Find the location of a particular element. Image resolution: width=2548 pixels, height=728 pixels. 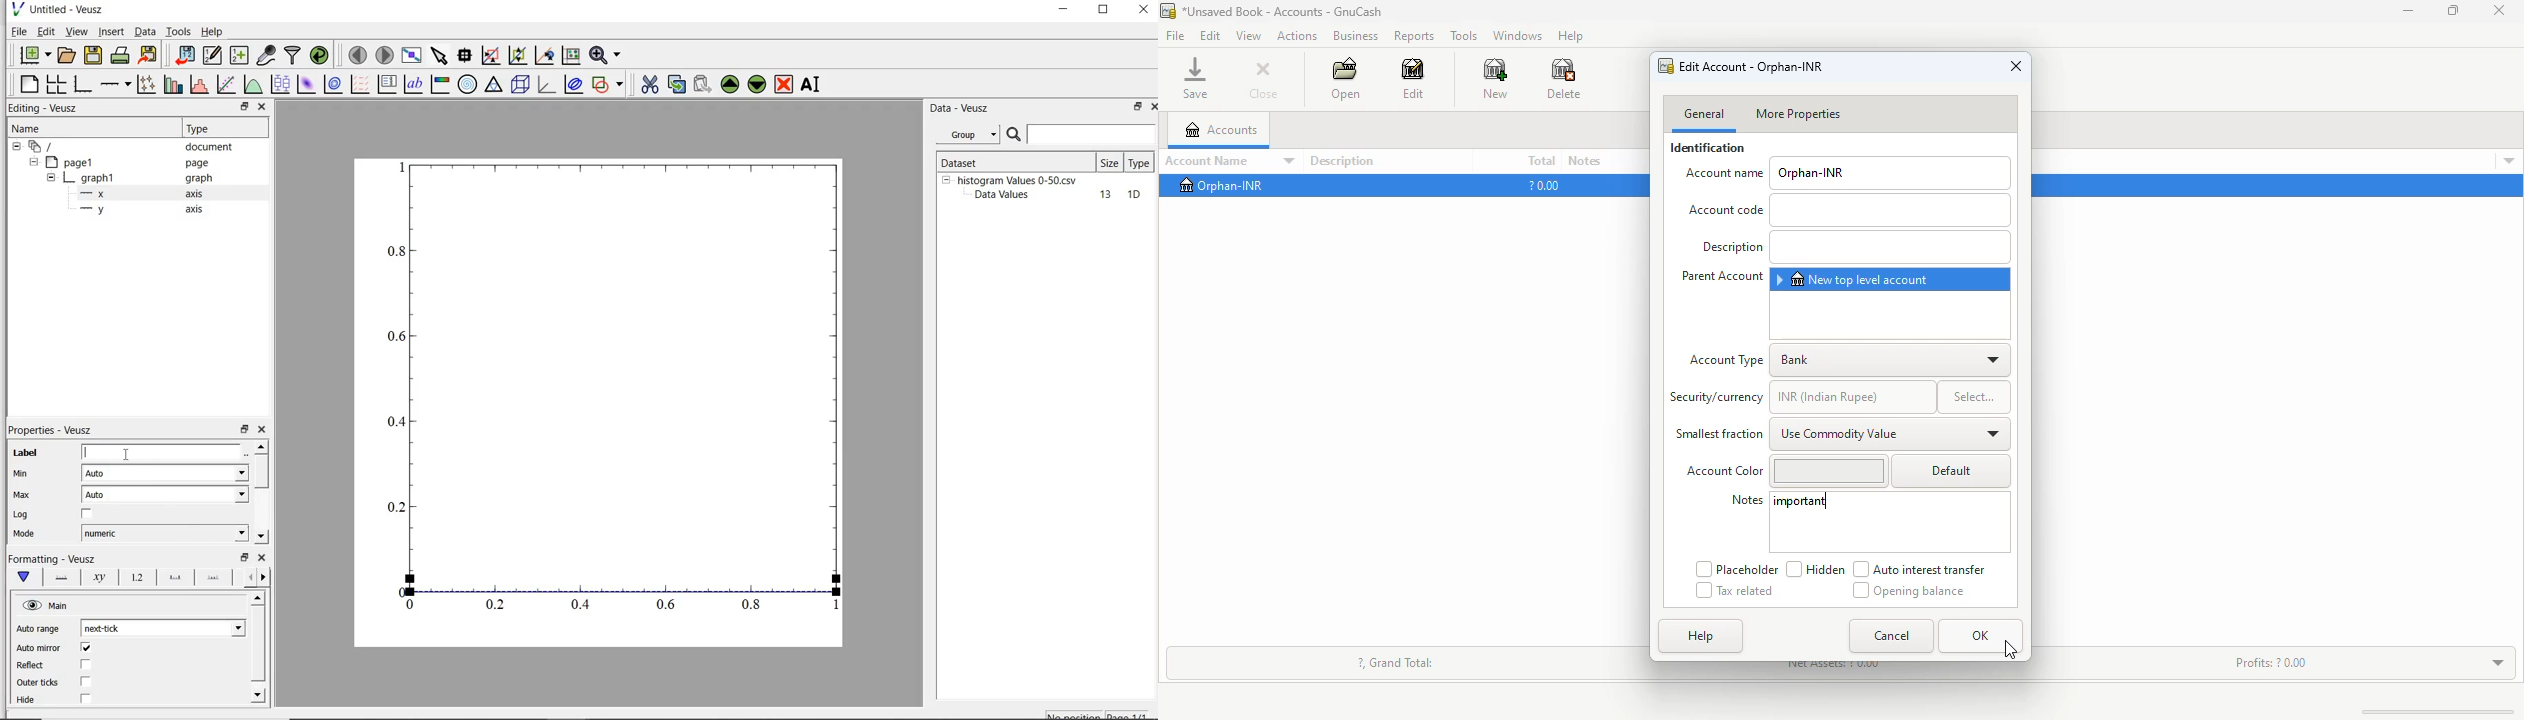

add description is located at coordinates (1888, 248).